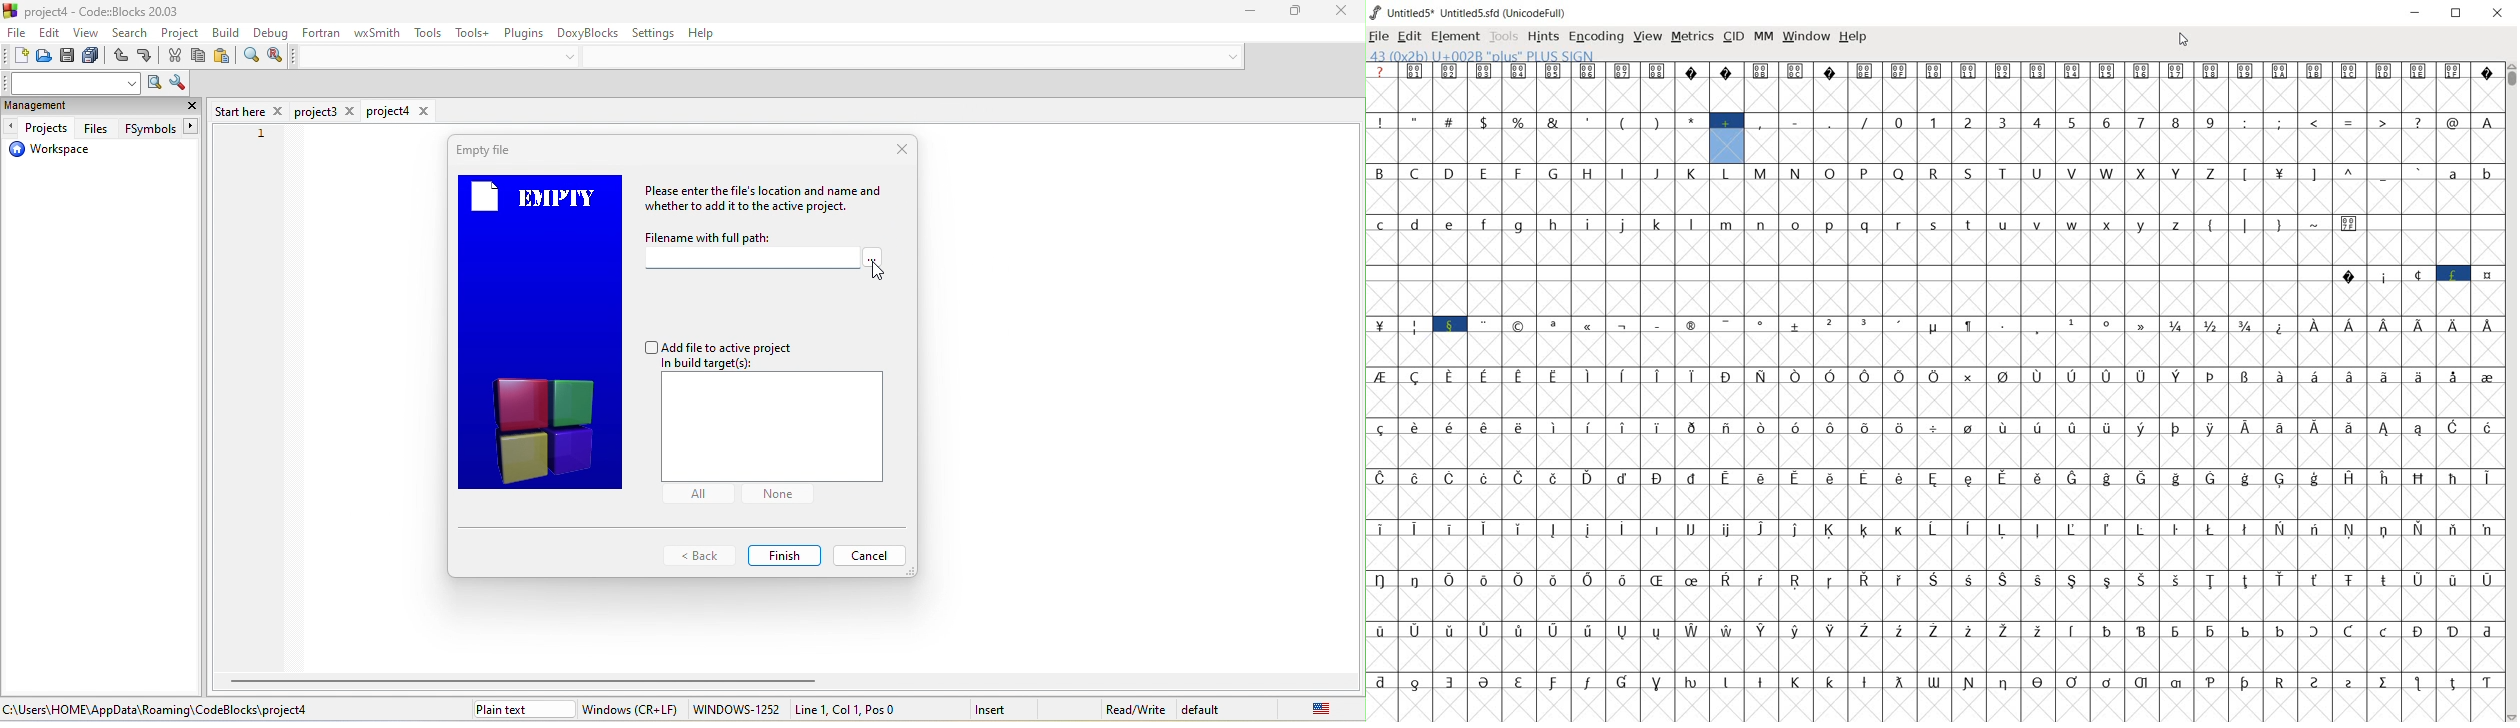  Describe the element at coordinates (50, 152) in the screenshot. I see `workspace` at that location.